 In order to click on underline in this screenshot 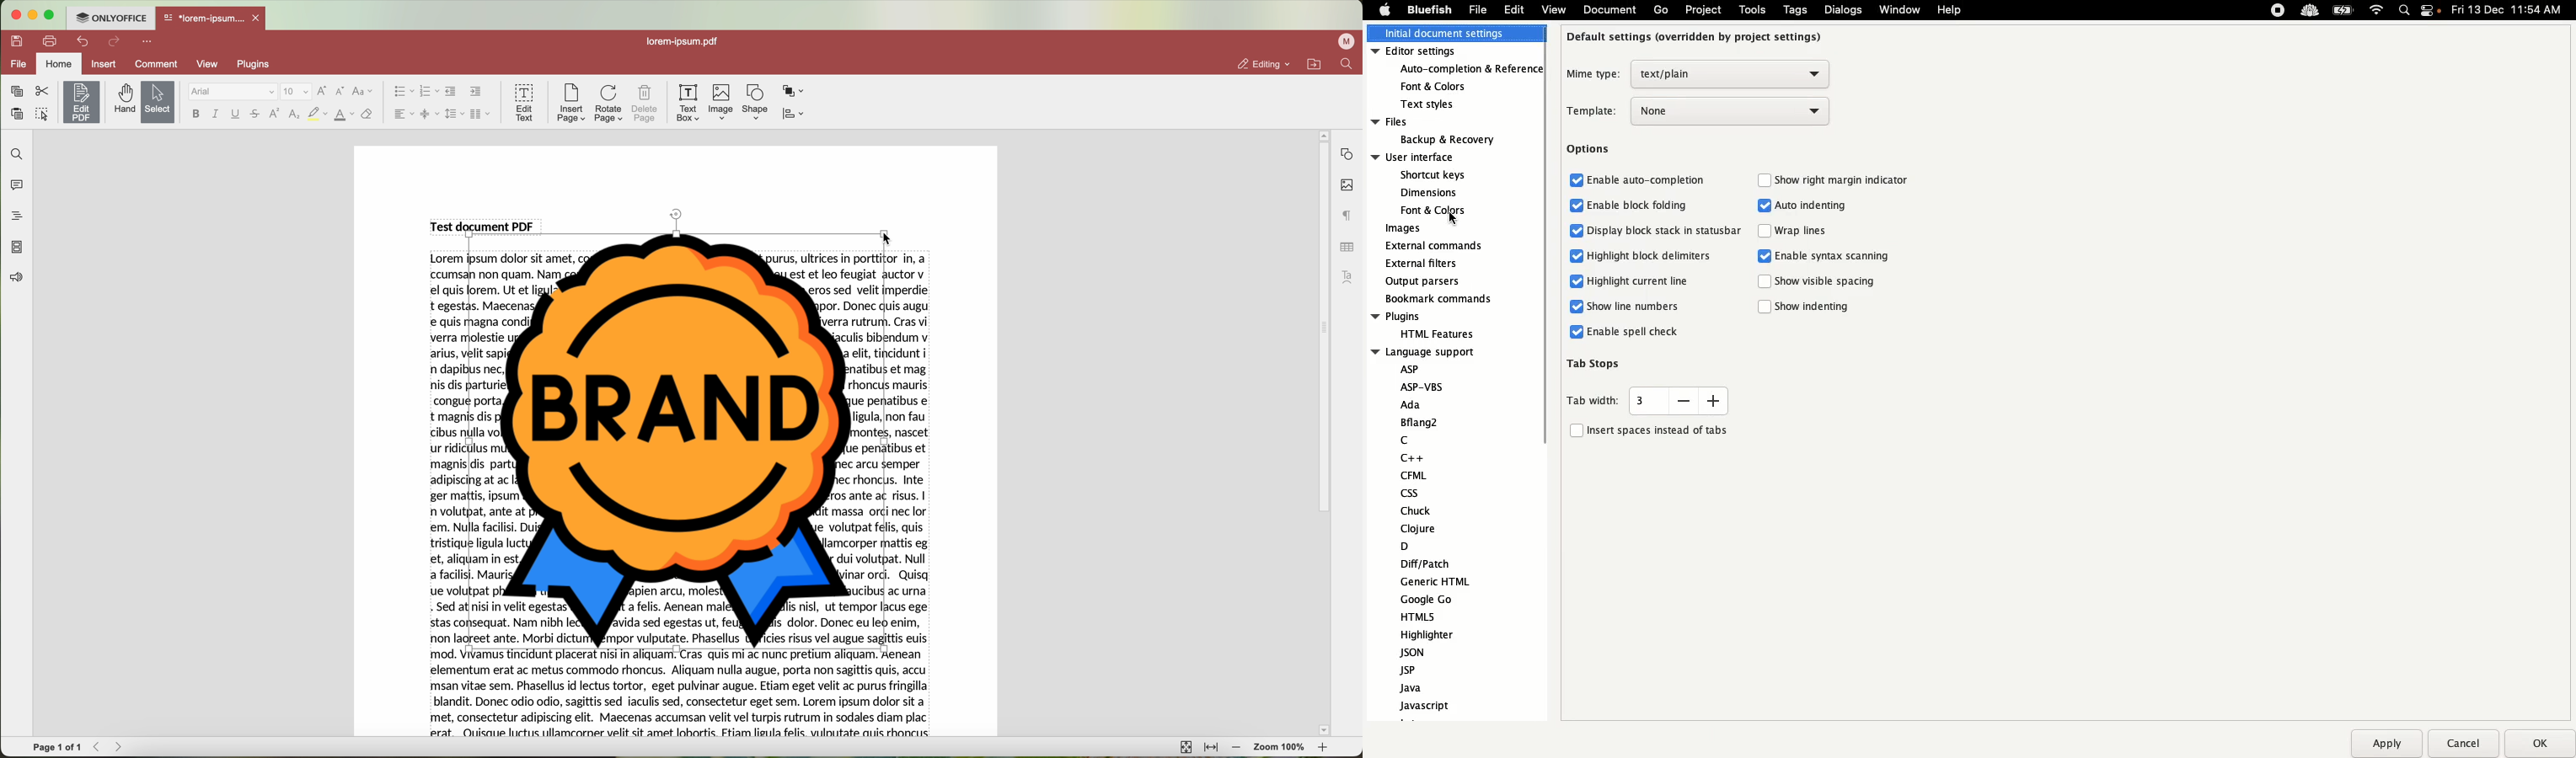, I will do `click(236, 116)`.